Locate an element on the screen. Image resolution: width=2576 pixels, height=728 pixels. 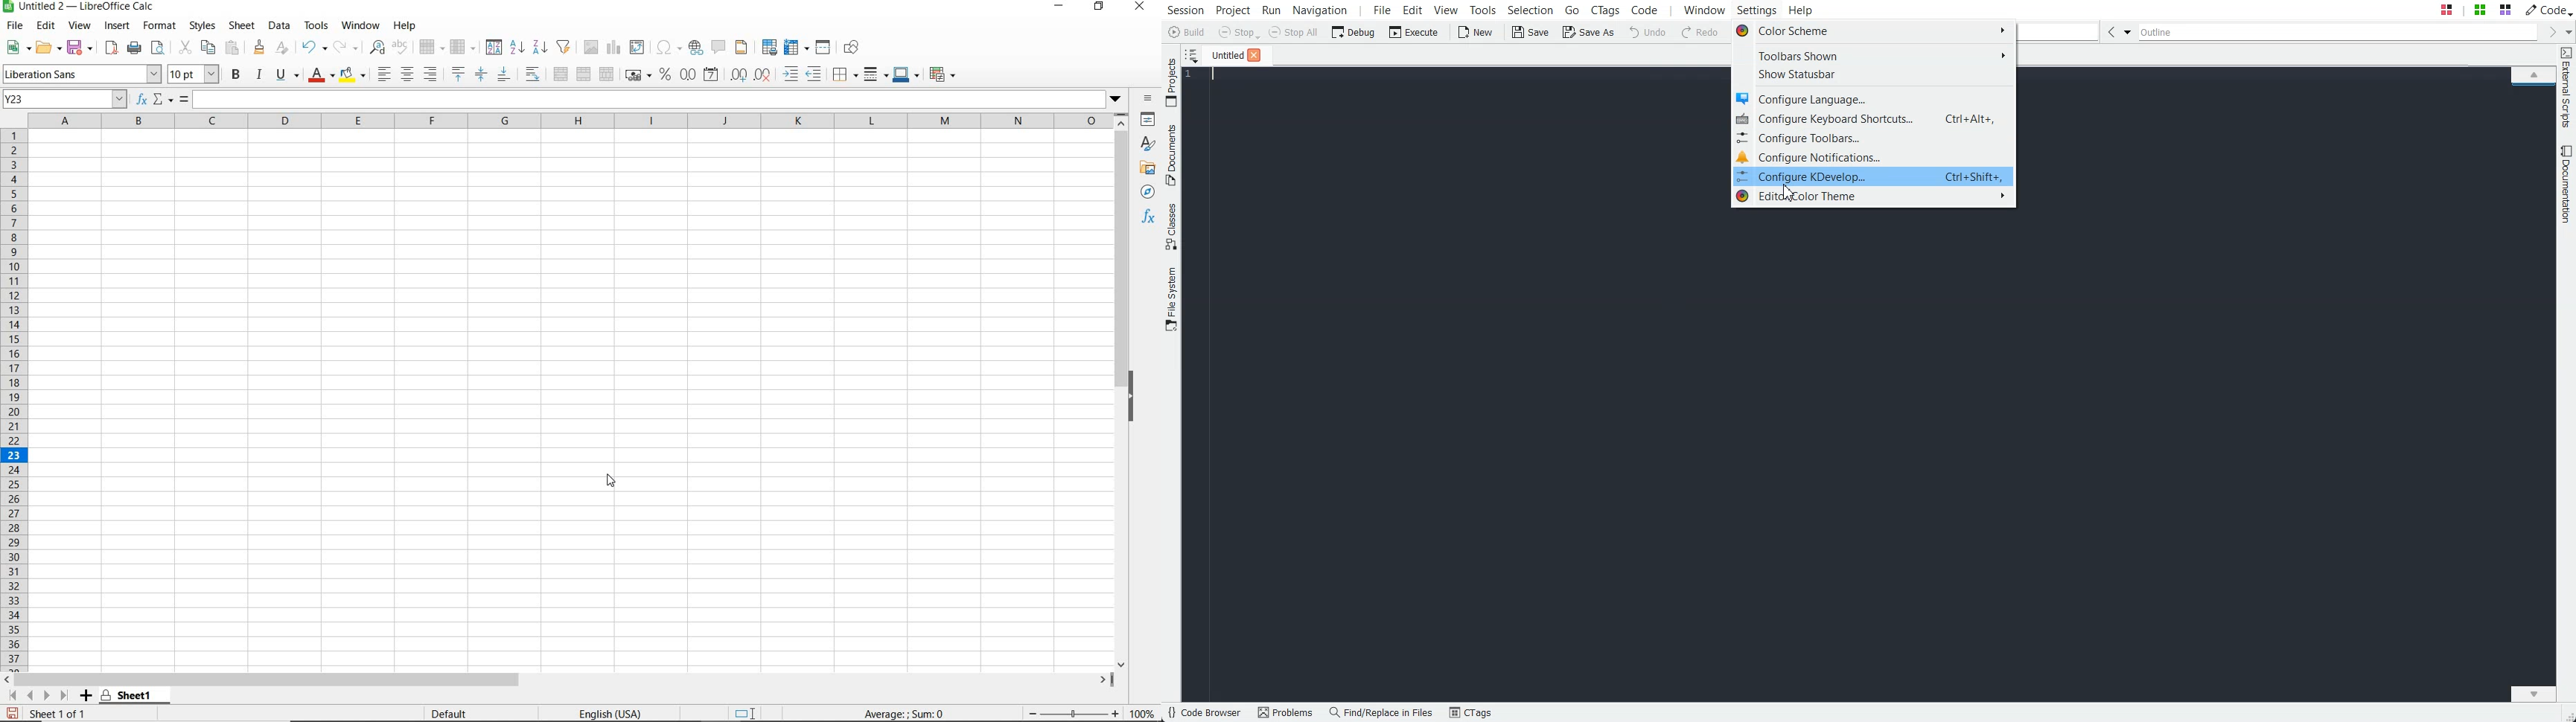
ROW is located at coordinates (431, 46).